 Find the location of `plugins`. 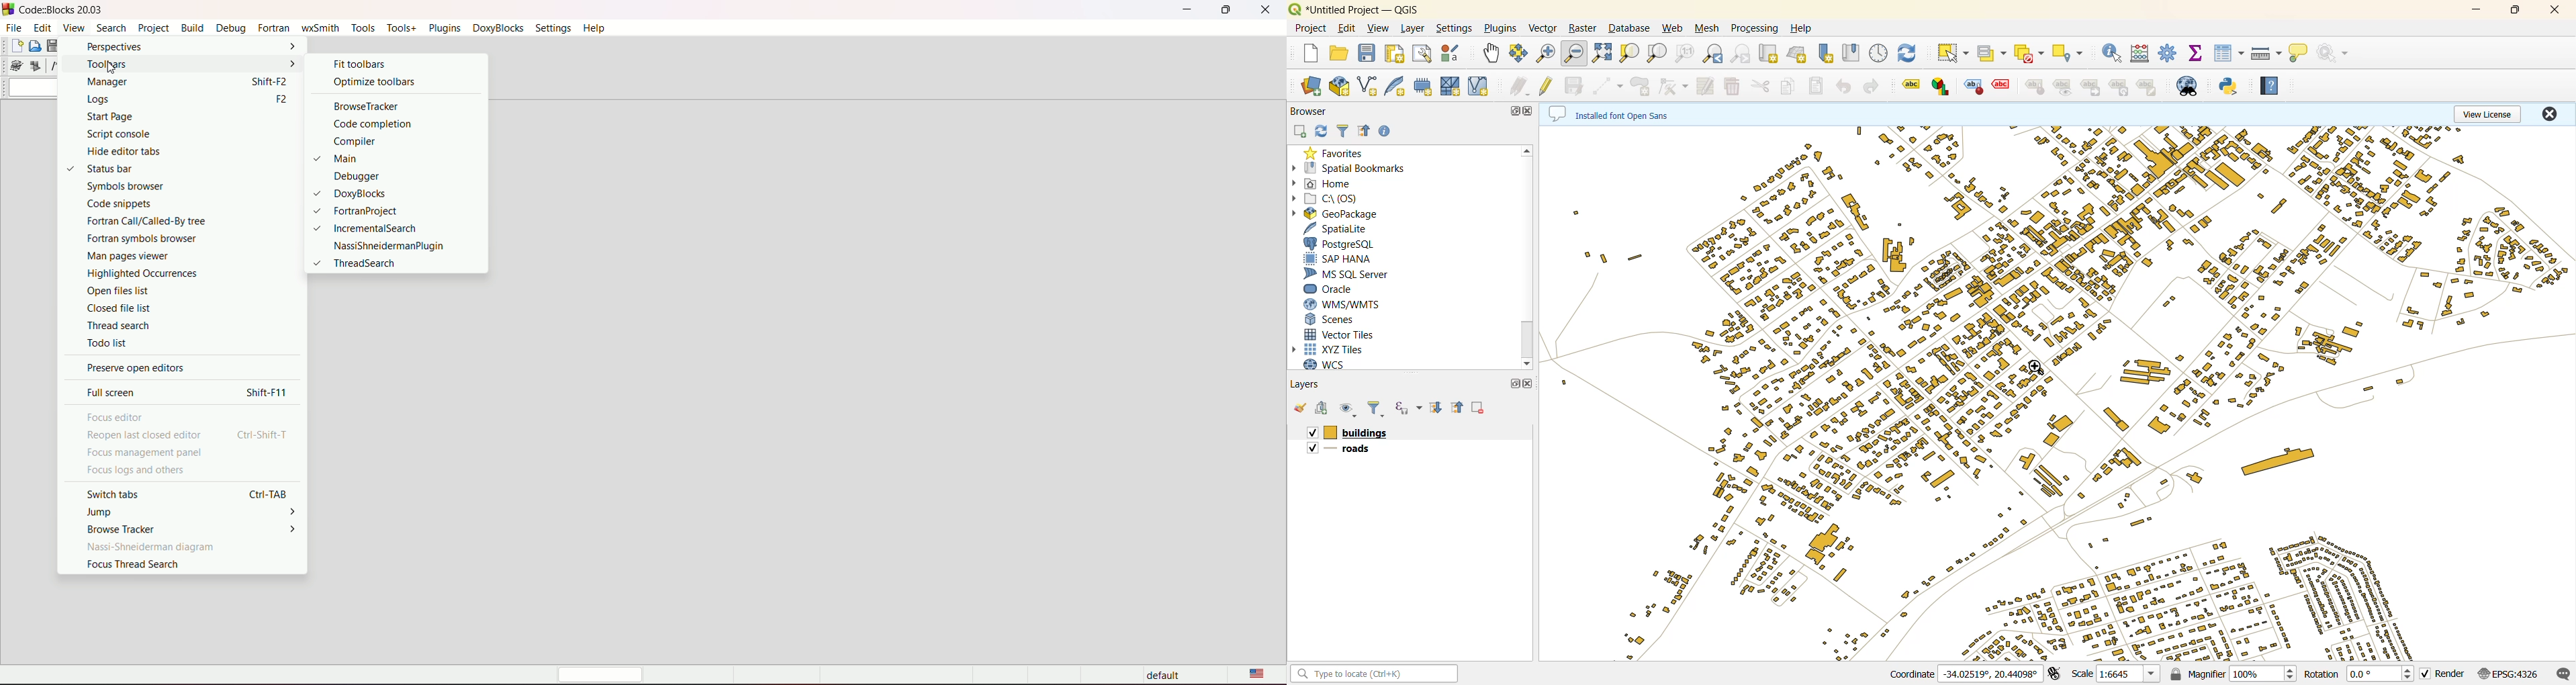

plugins is located at coordinates (444, 28).